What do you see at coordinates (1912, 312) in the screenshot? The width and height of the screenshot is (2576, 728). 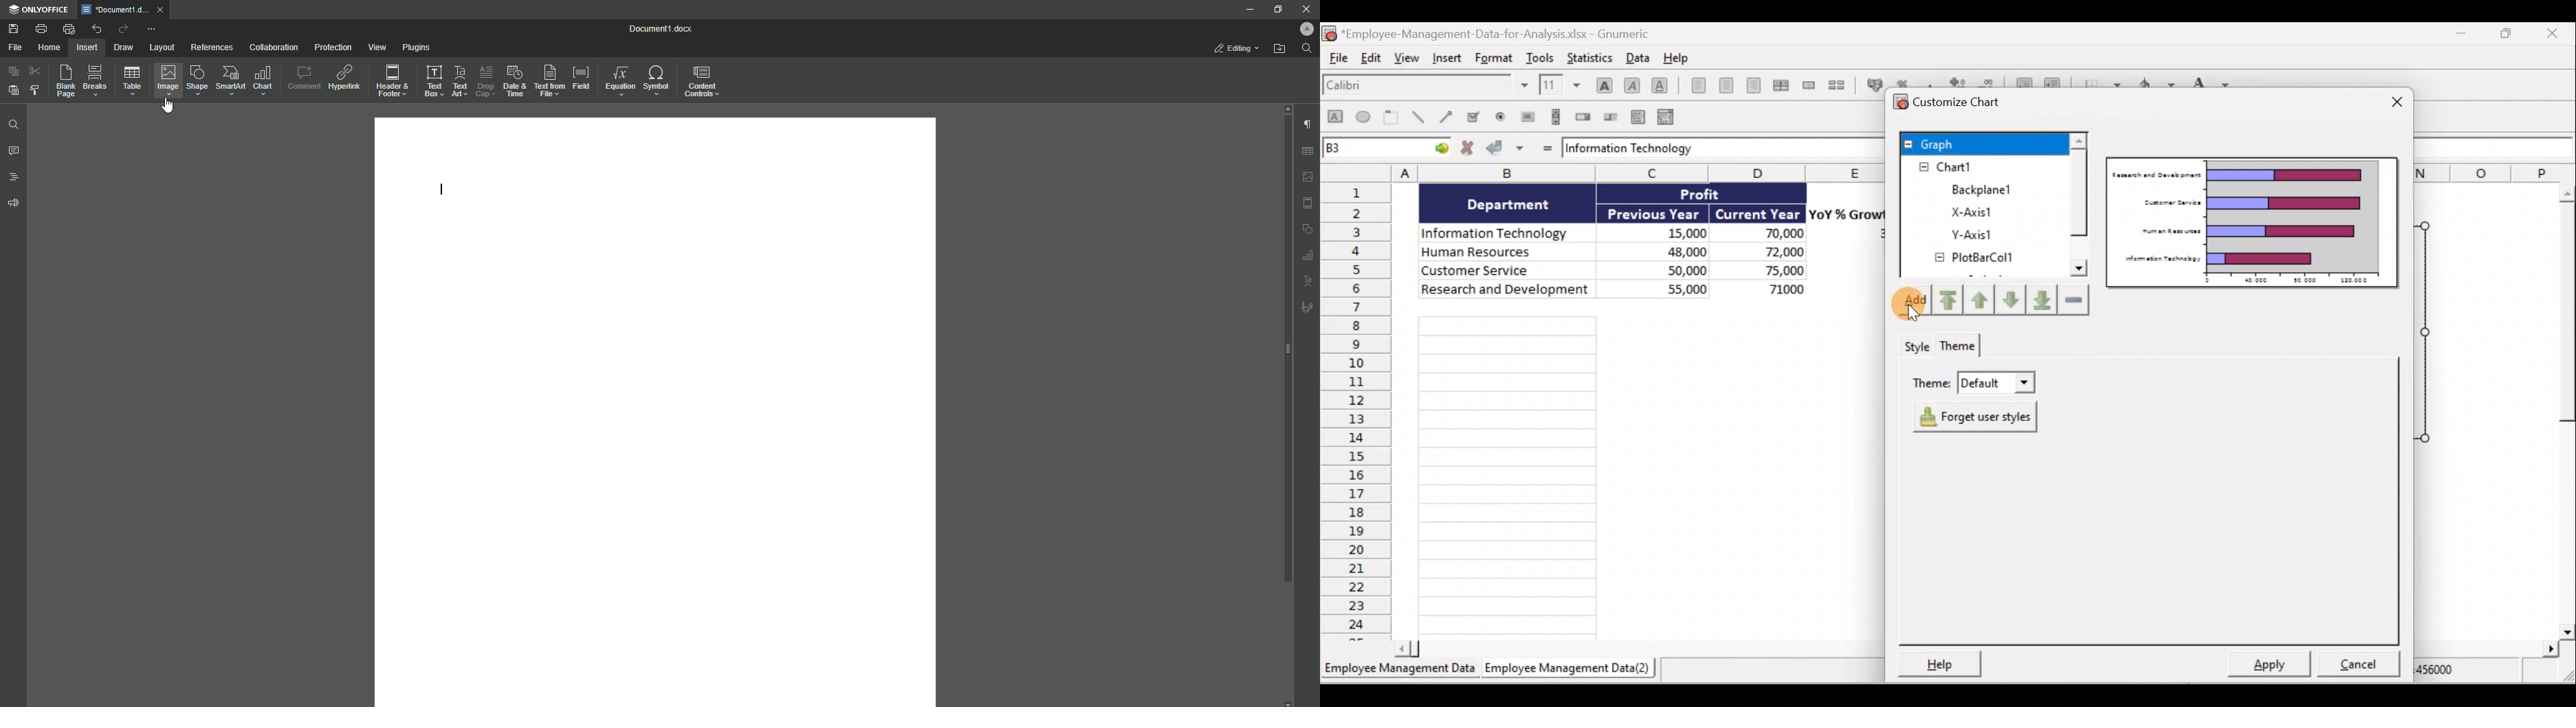 I see `cursor` at bounding box center [1912, 312].